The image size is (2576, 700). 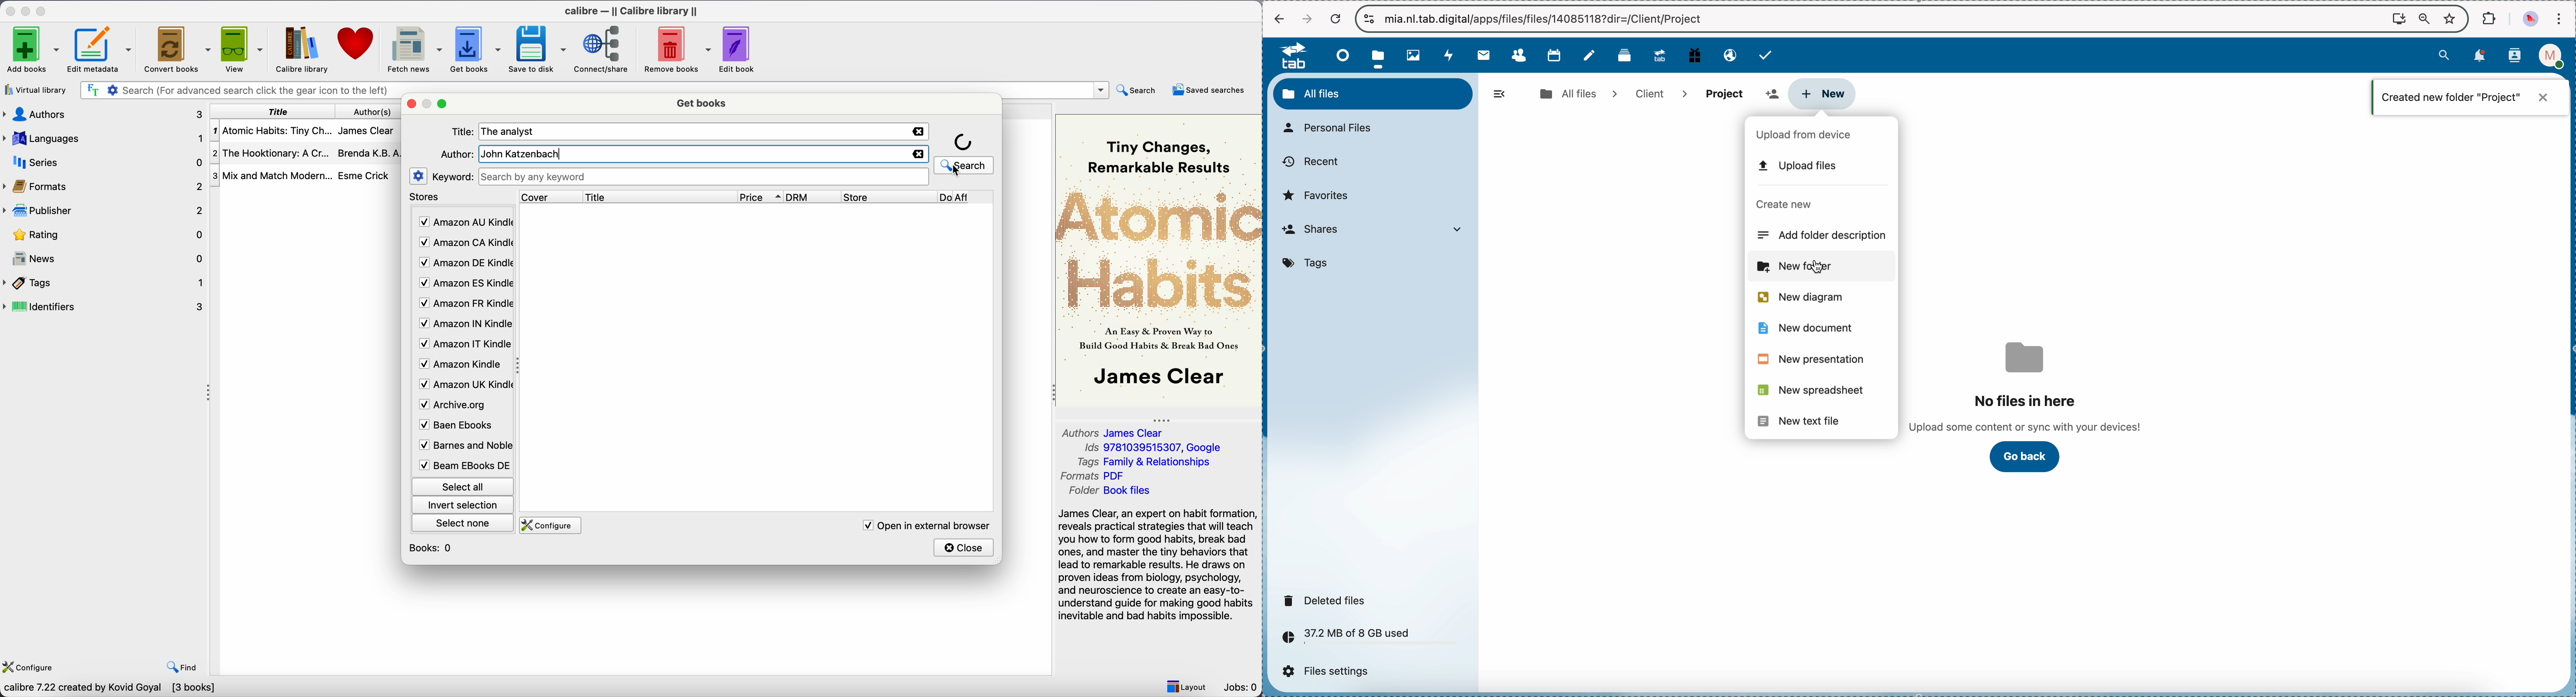 What do you see at coordinates (35, 91) in the screenshot?
I see `virtual library` at bounding box center [35, 91].